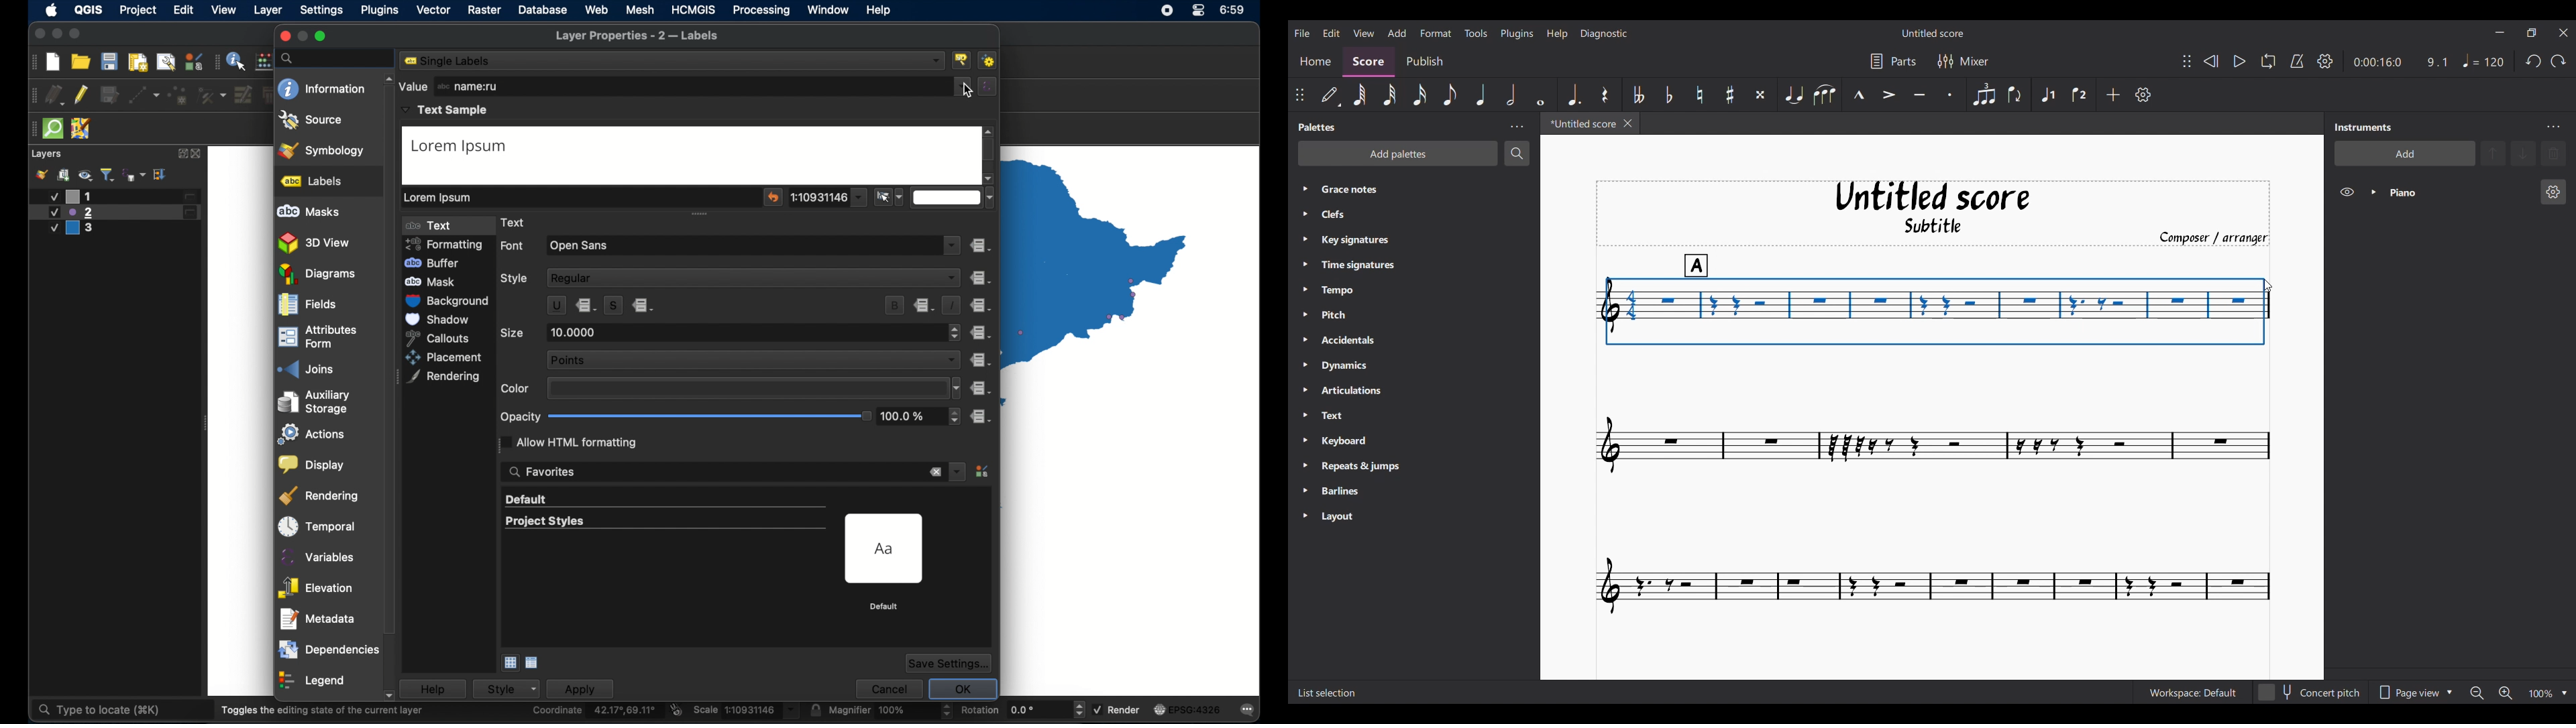 The width and height of the screenshot is (2576, 728). Describe the element at coordinates (1824, 95) in the screenshot. I see `Slur` at that location.